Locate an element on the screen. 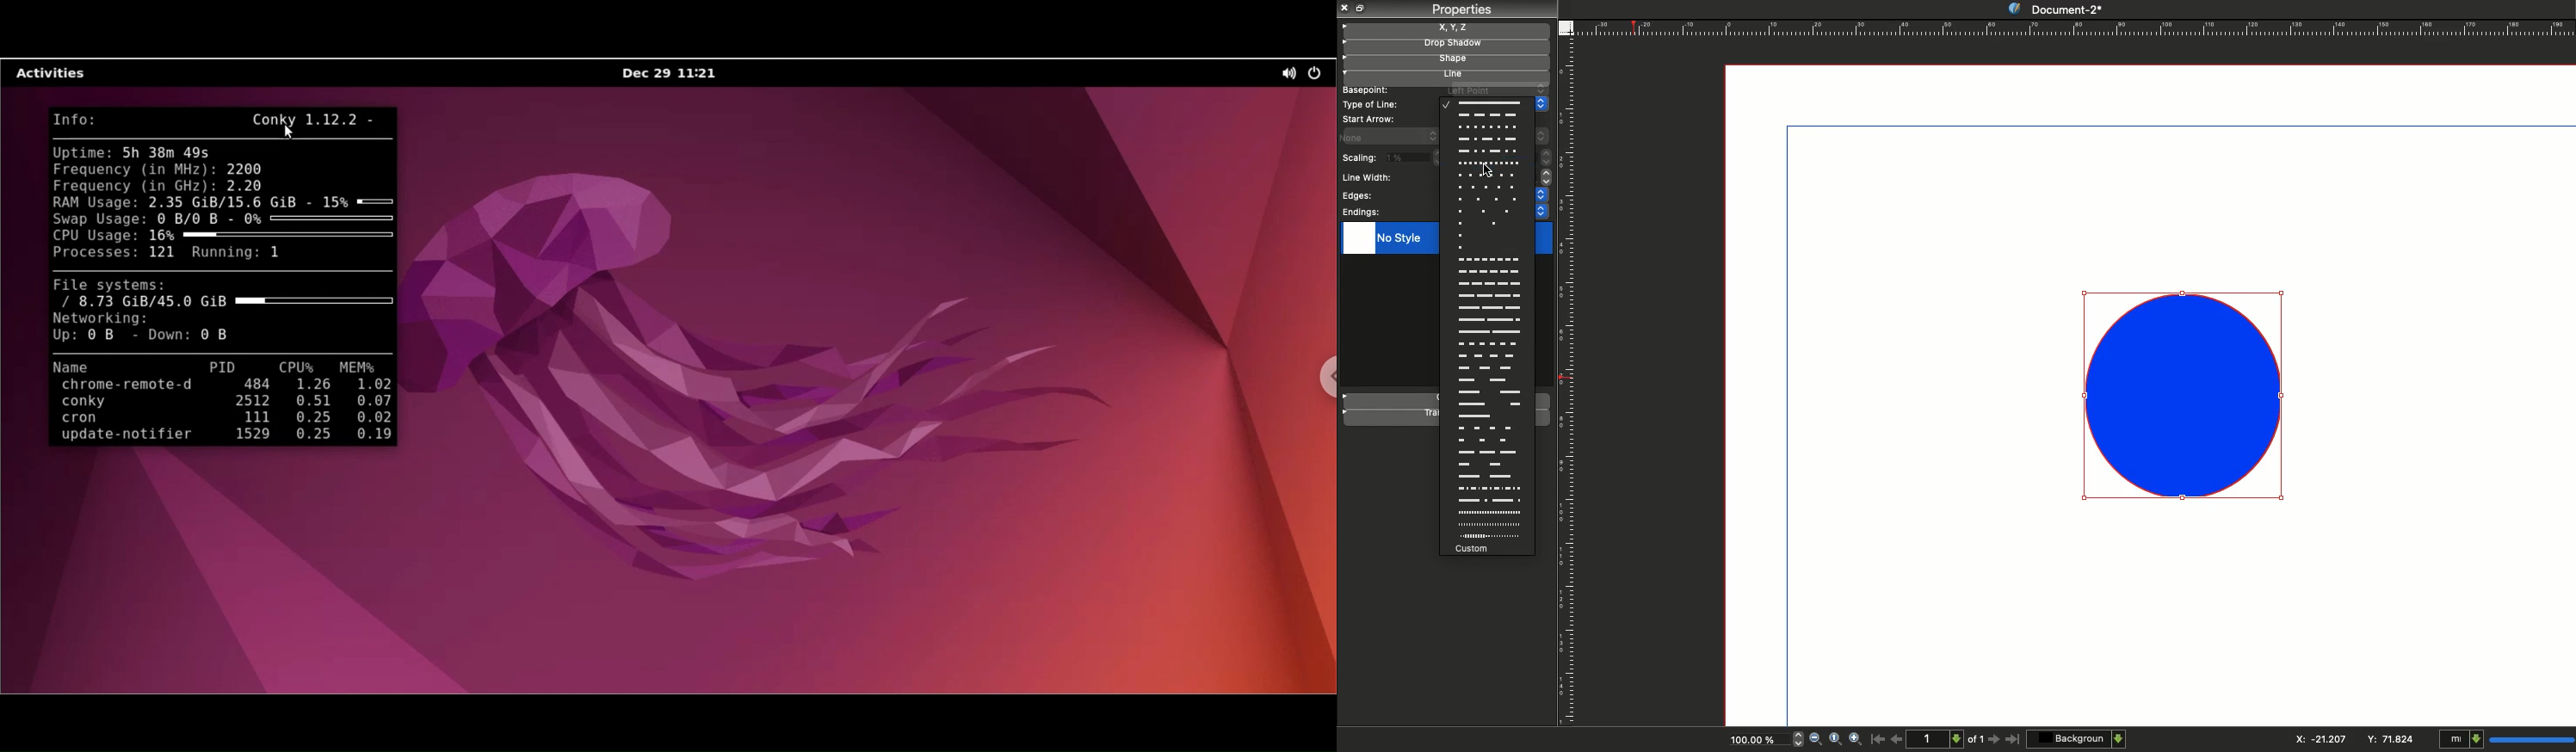 The height and width of the screenshot is (756, 2576). Properties is located at coordinates (1461, 9).